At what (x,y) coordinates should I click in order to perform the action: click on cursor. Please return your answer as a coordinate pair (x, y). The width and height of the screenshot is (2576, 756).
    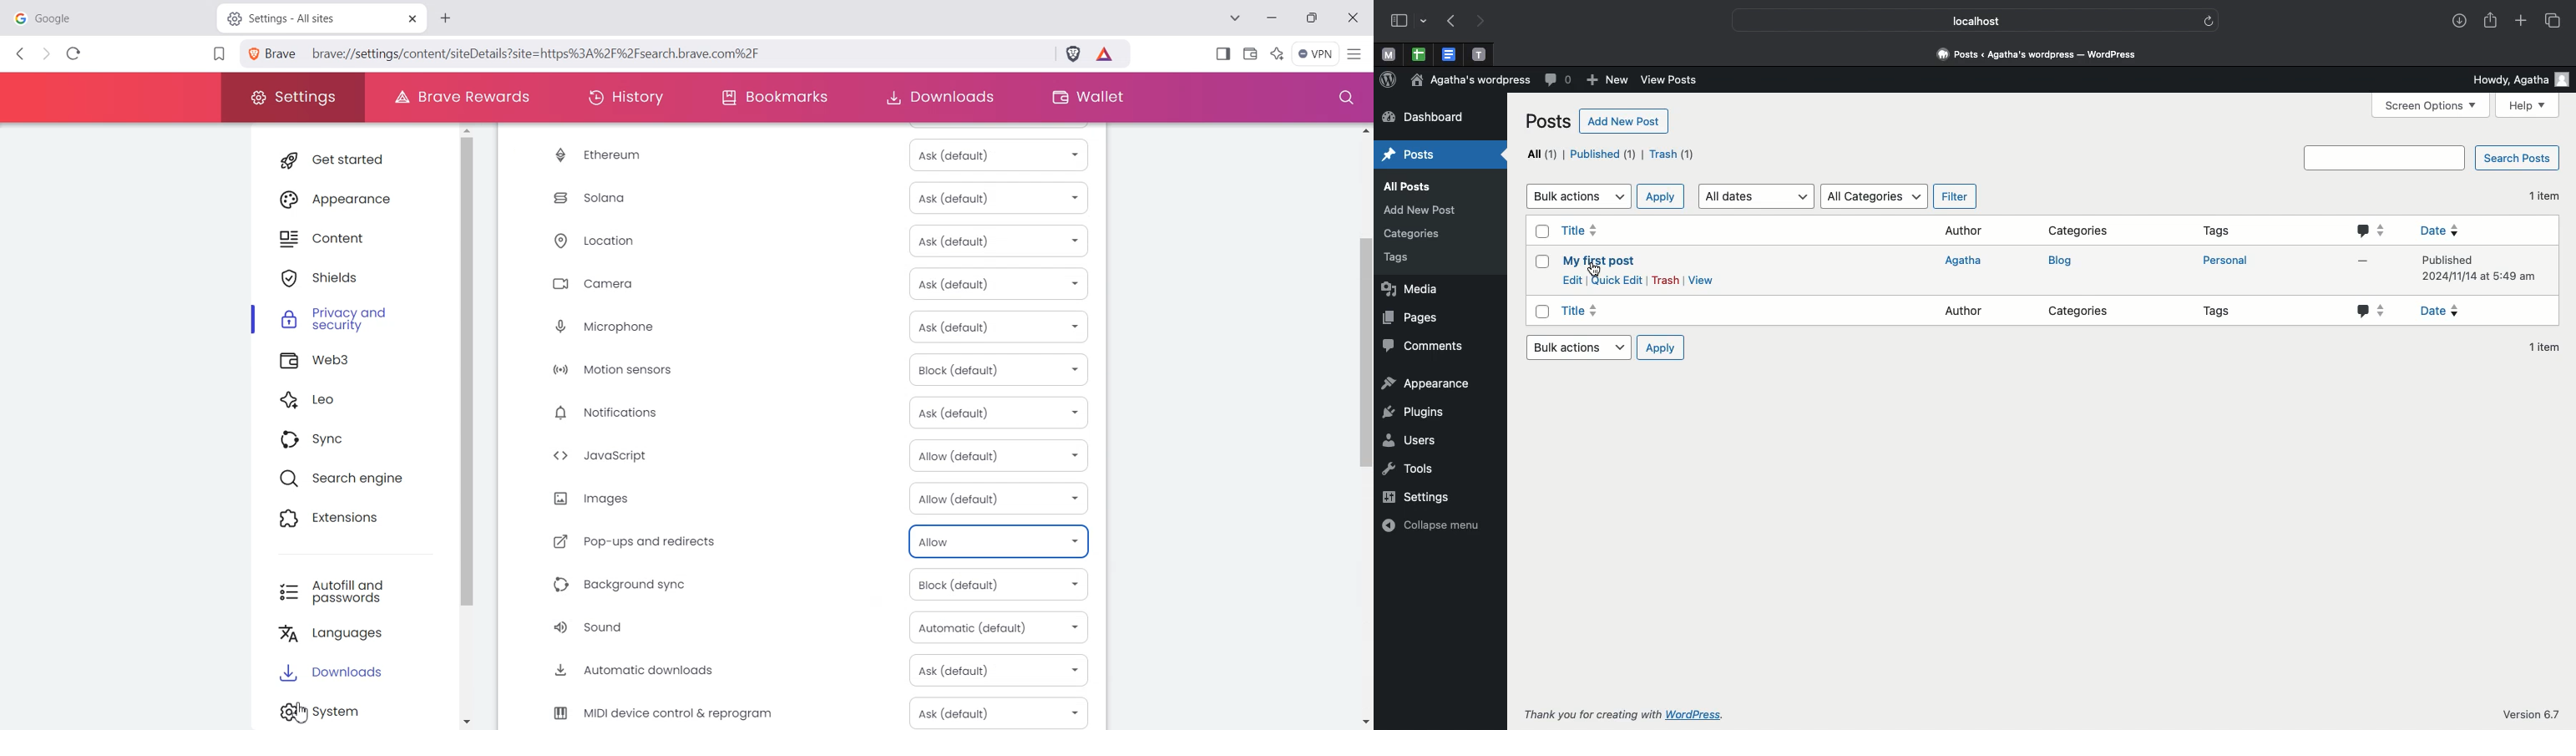
    Looking at the image, I should click on (1597, 269).